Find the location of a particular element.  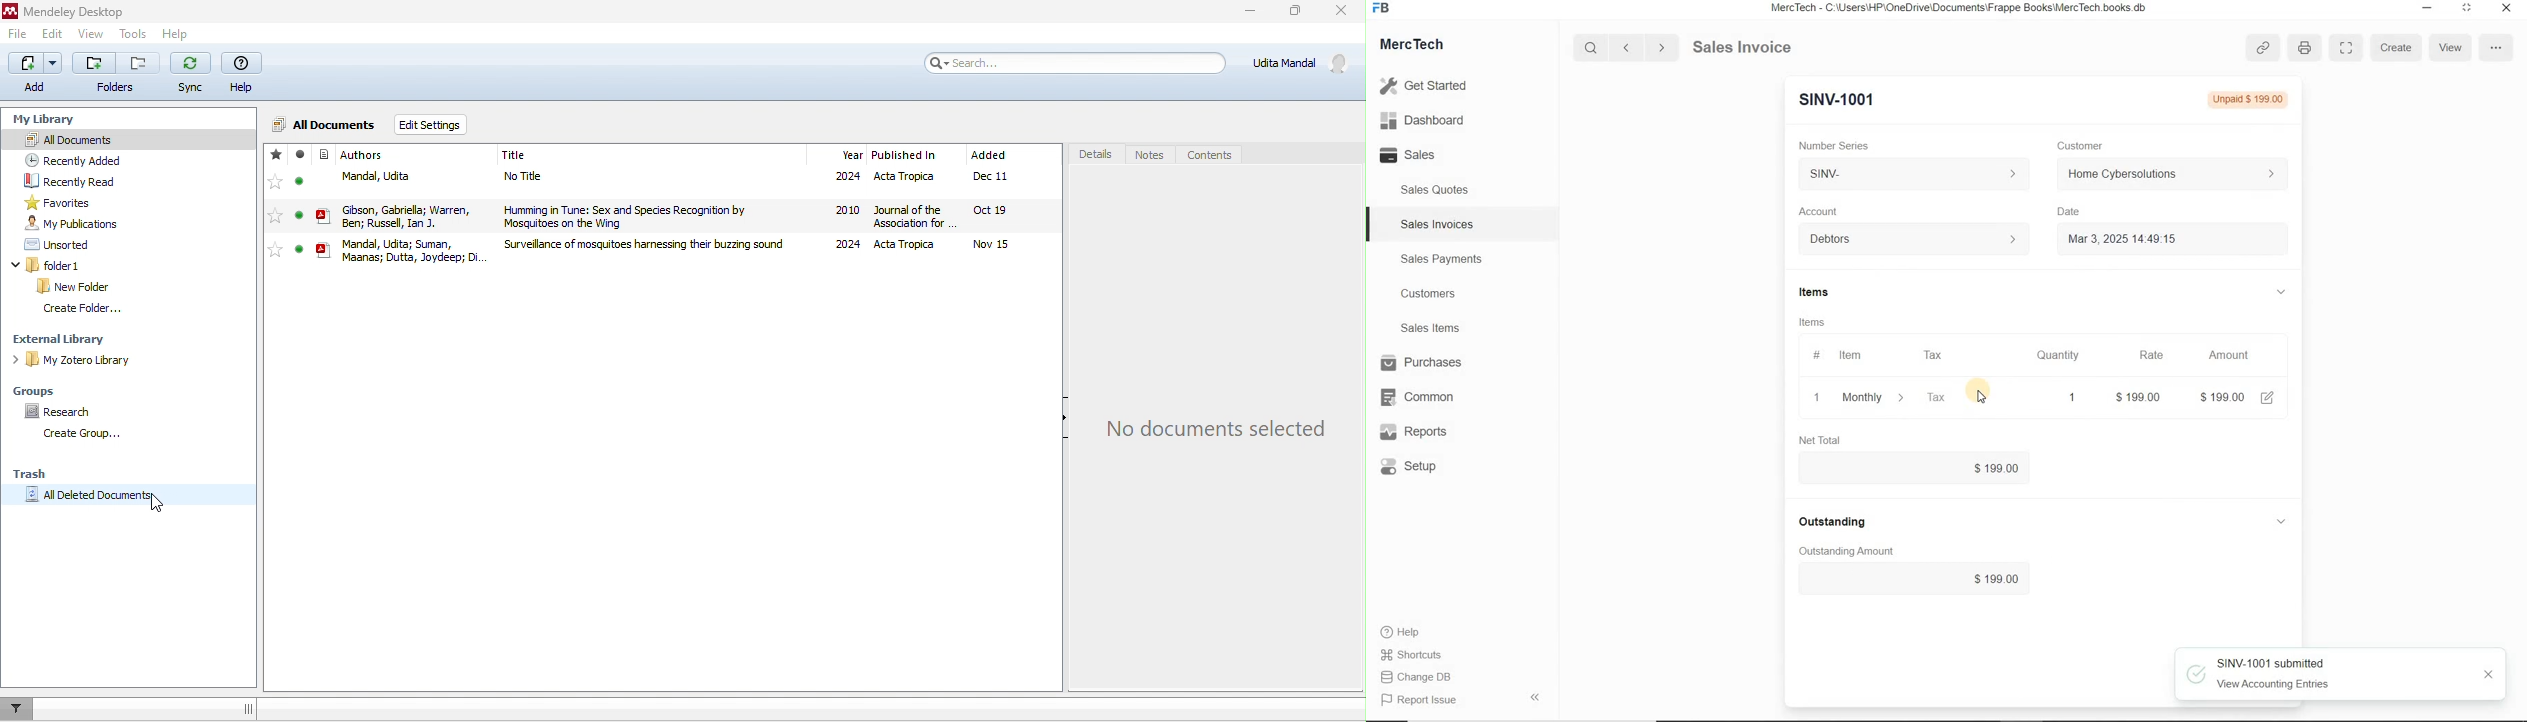

Sales Invoices is located at coordinates (1438, 224).